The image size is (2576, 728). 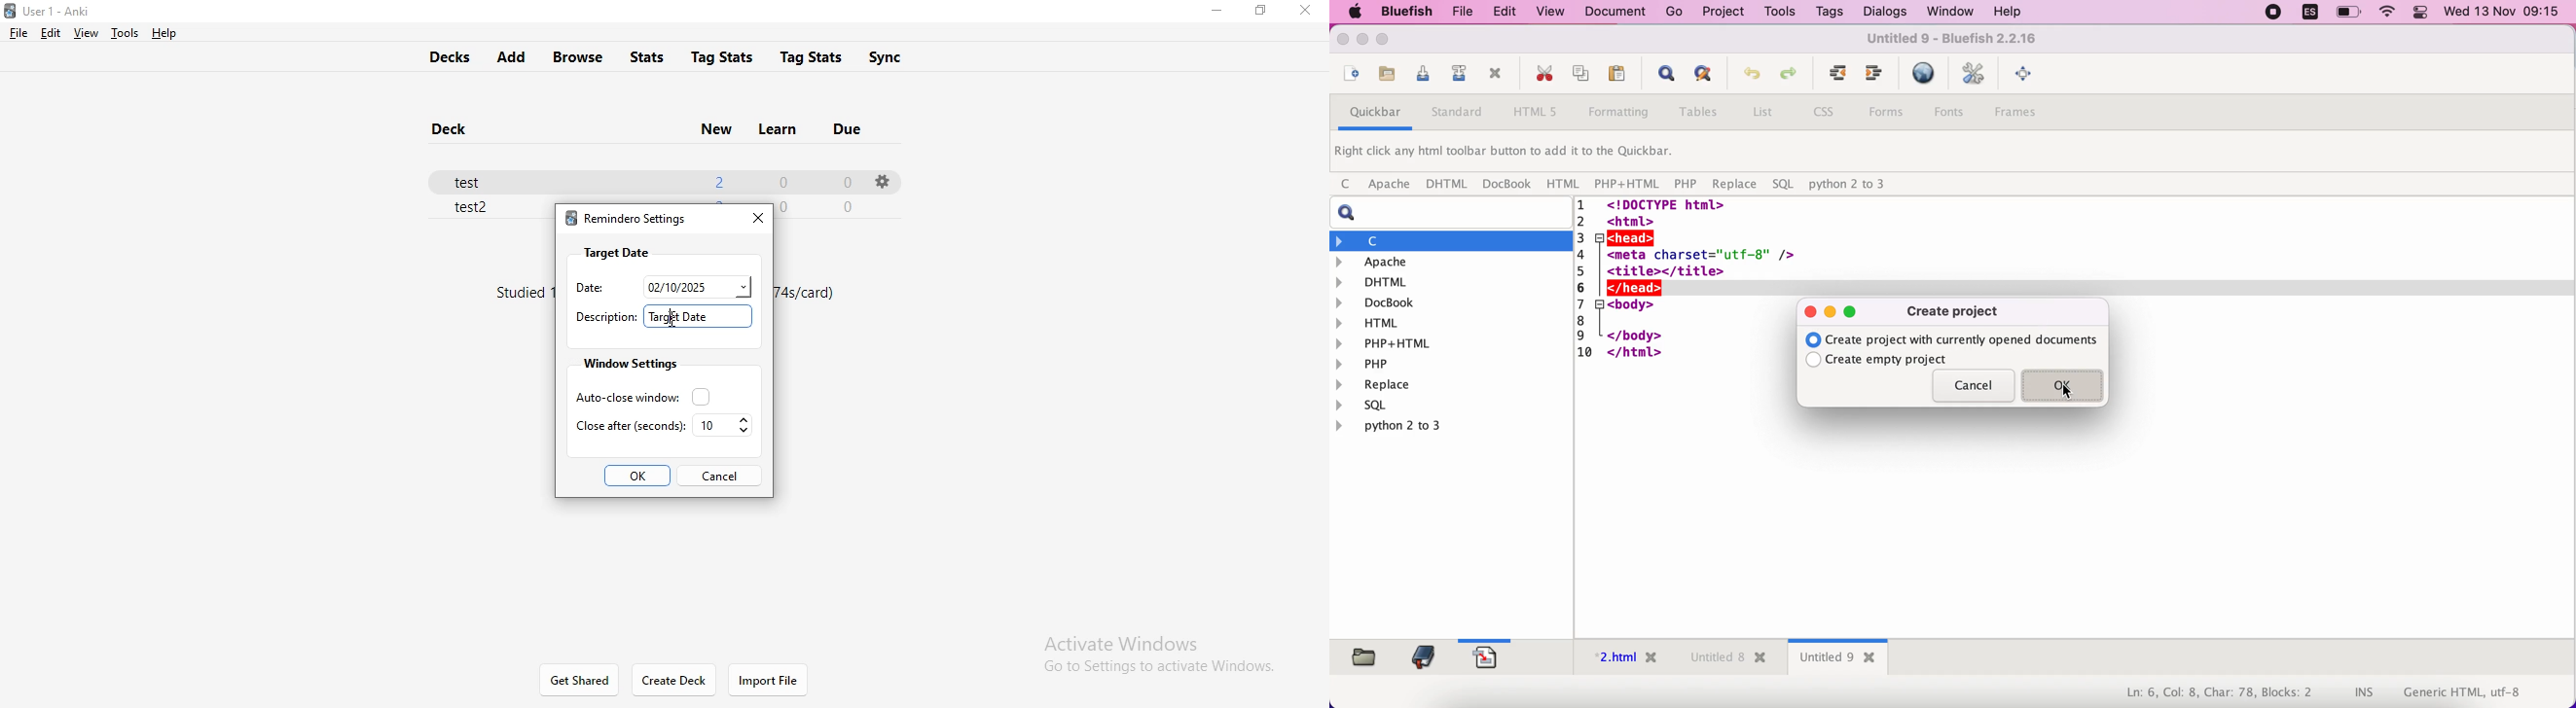 What do you see at coordinates (697, 285) in the screenshot?
I see `date` at bounding box center [697, 285].